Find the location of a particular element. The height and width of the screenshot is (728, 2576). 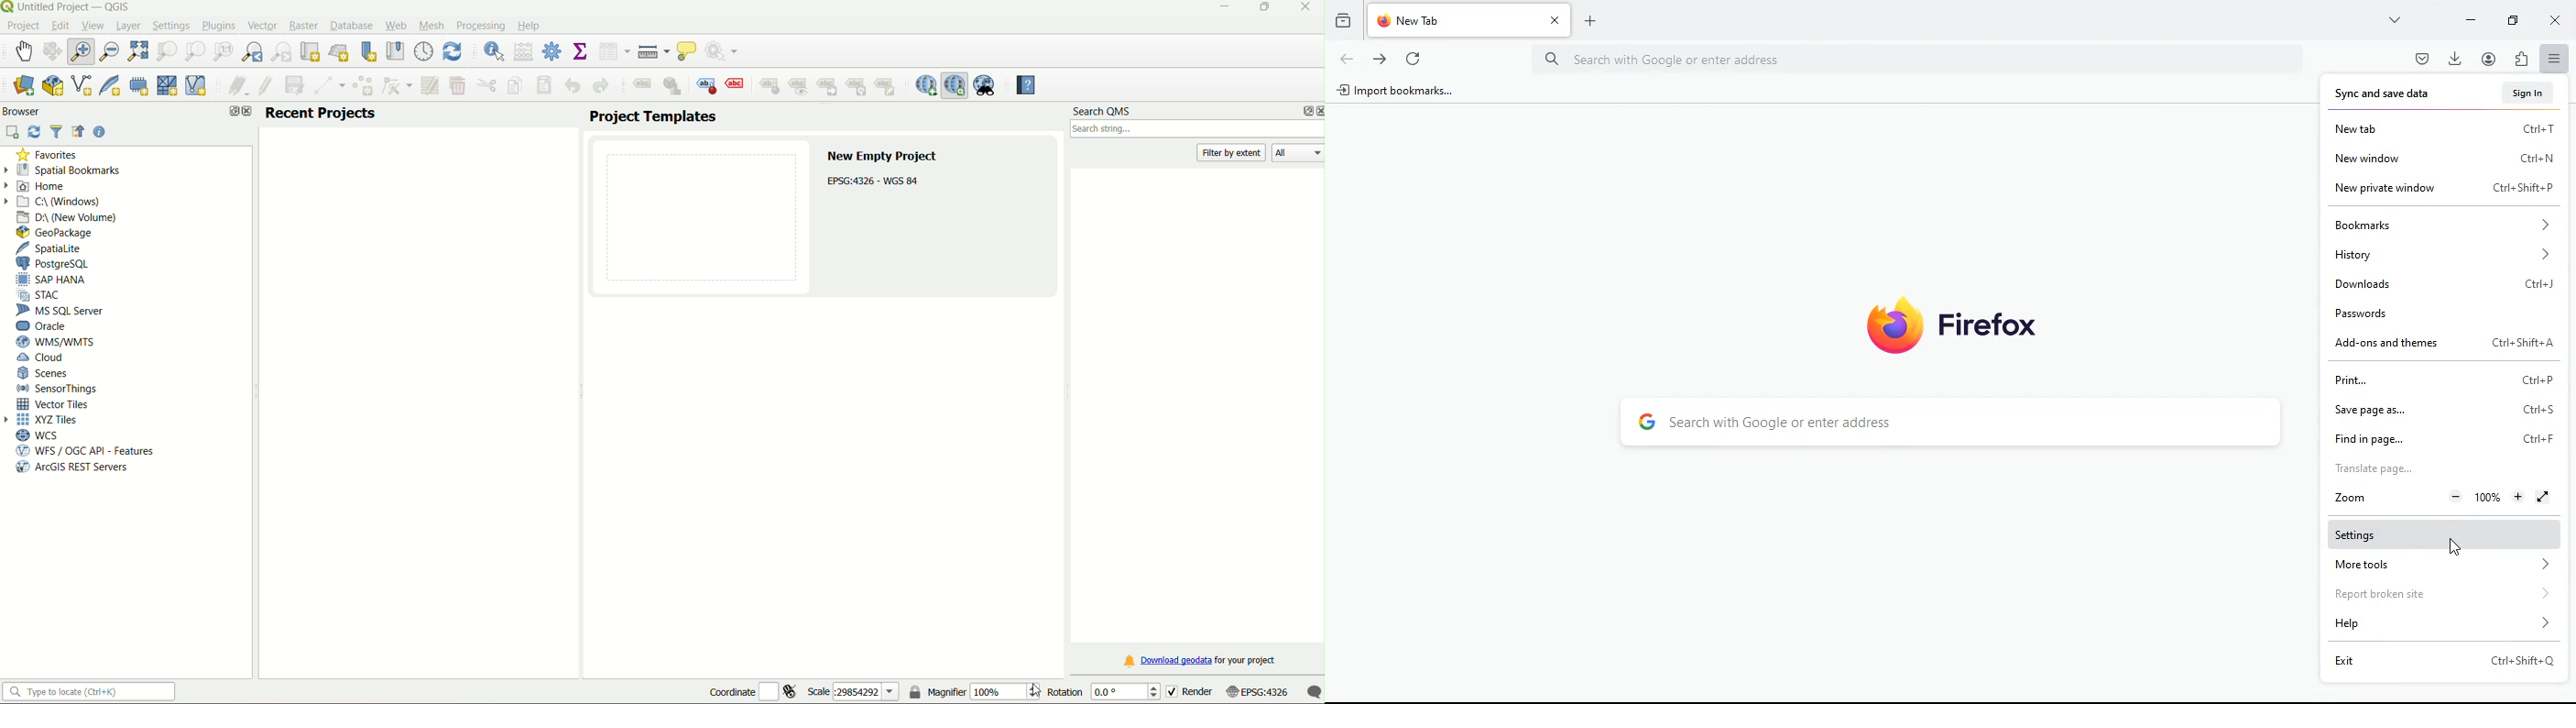

move label is located at coordinates (830, 87).